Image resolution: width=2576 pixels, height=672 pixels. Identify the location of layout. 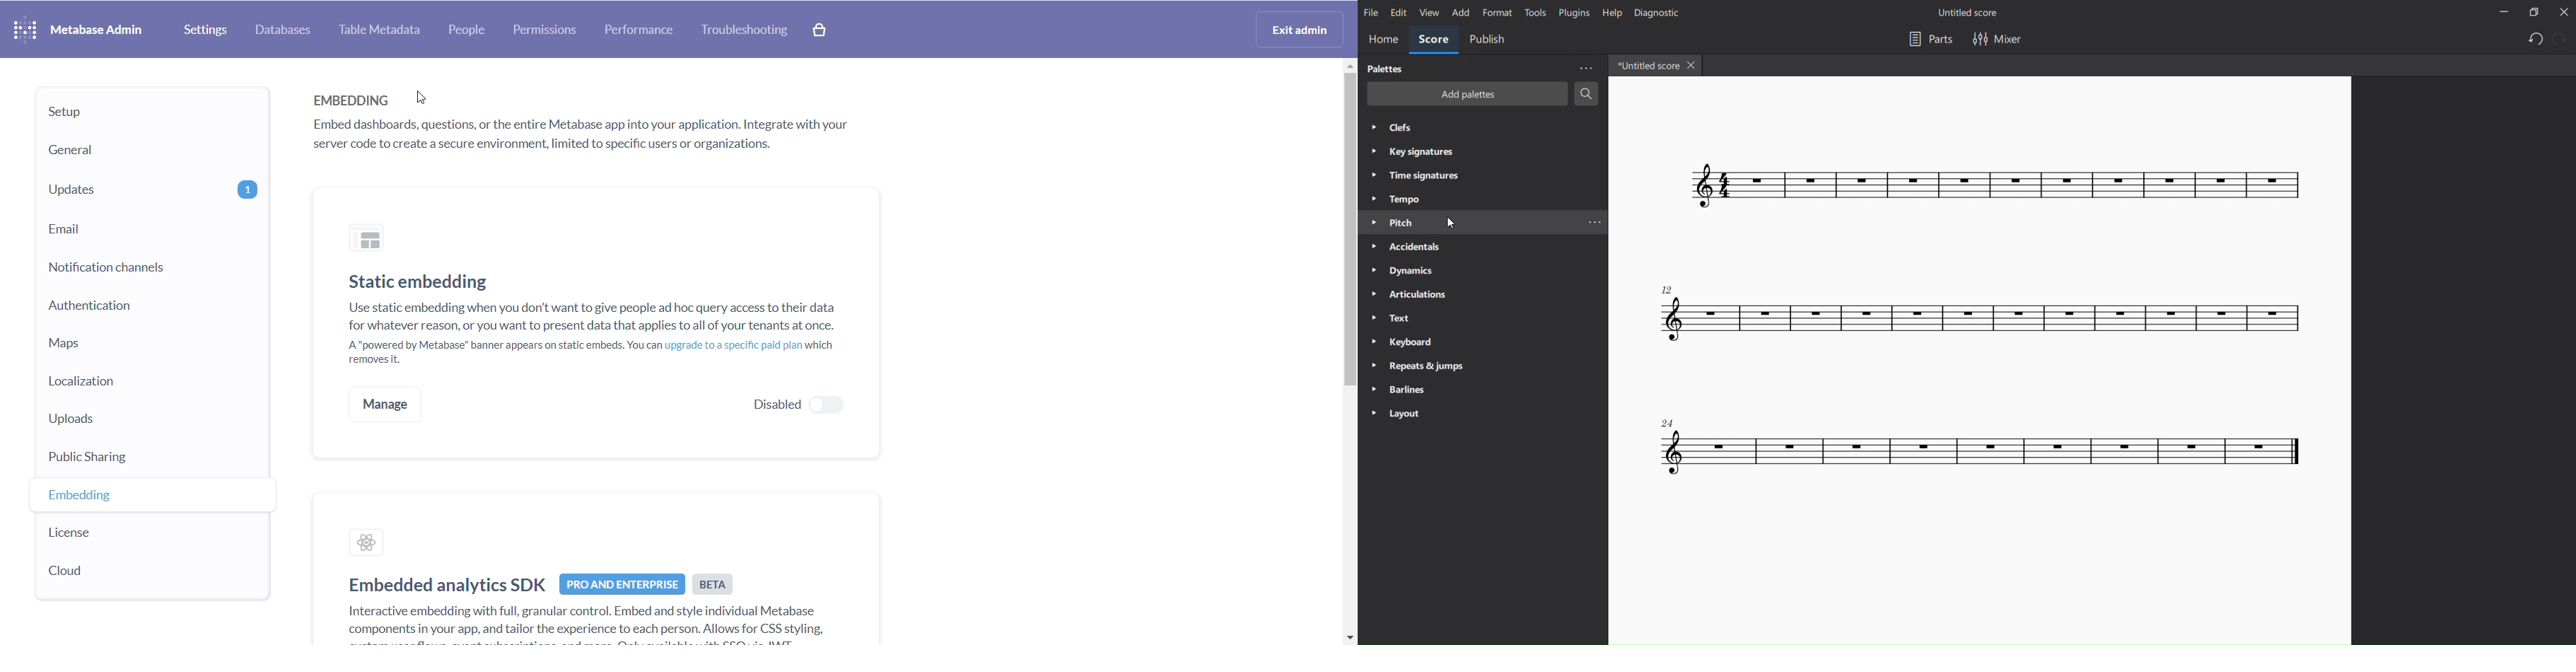
(1400, 415).